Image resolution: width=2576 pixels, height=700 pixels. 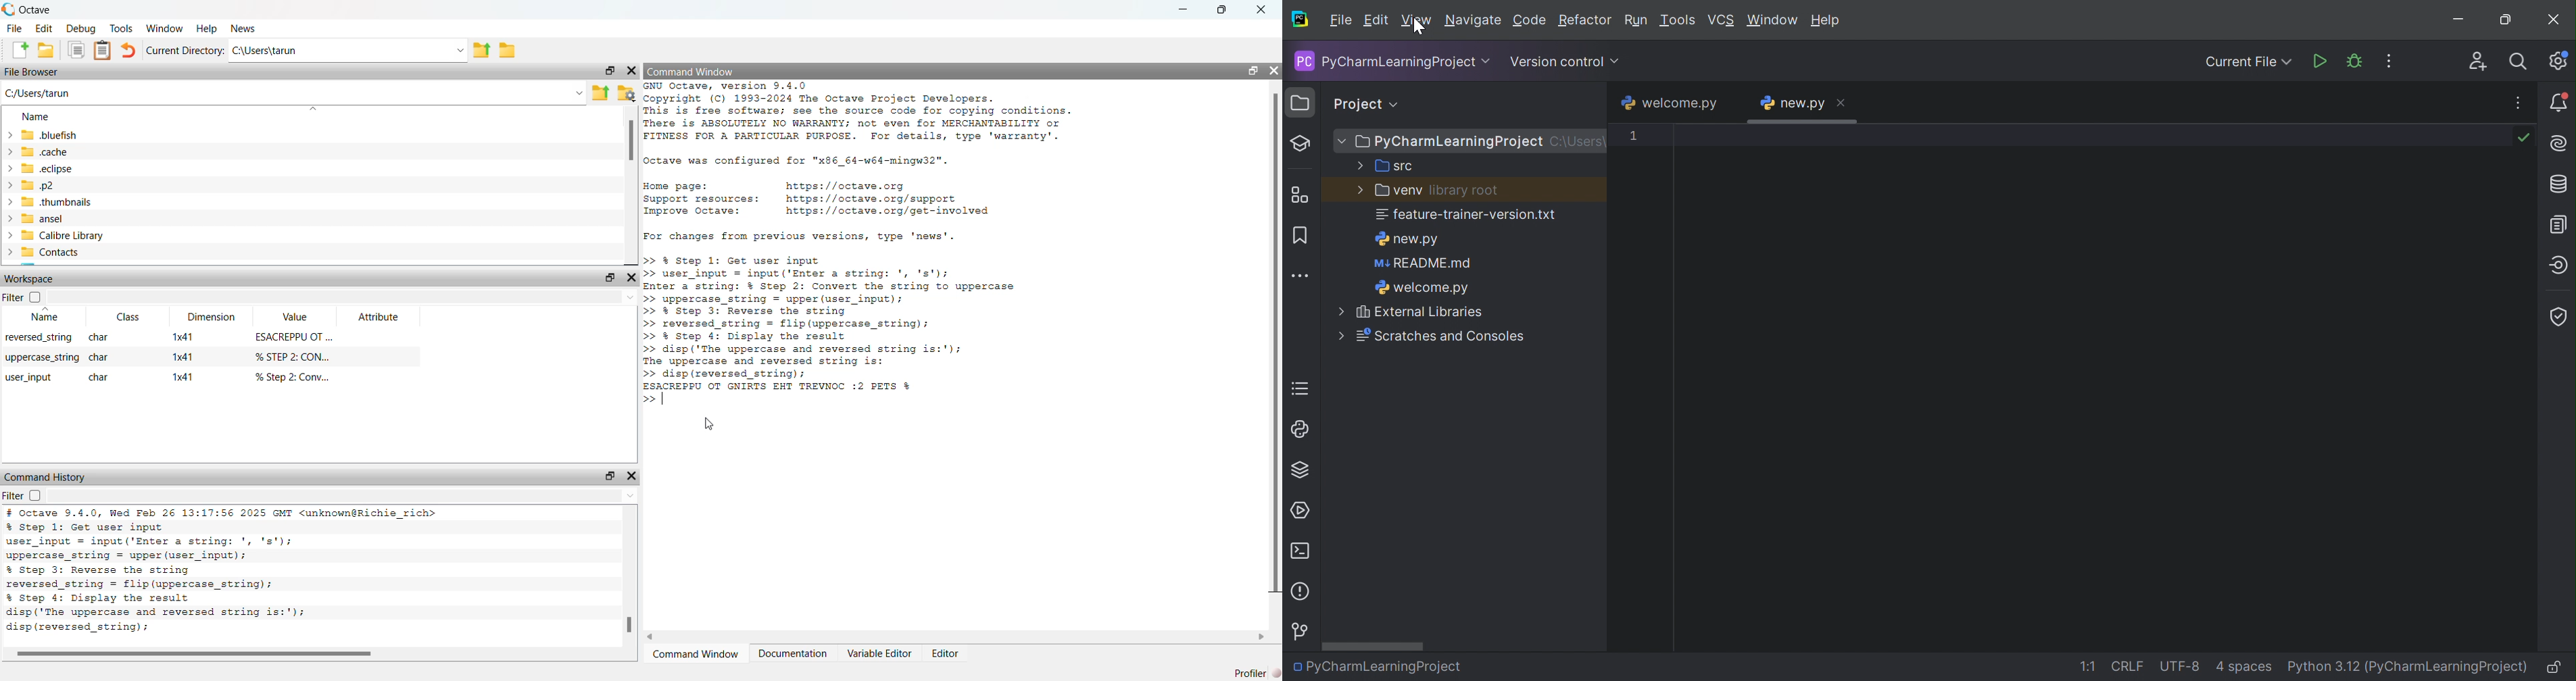 What do you see at coordinates (184, 336) in the screenshot?
I see `1x41` at bounding box center [184, 336].